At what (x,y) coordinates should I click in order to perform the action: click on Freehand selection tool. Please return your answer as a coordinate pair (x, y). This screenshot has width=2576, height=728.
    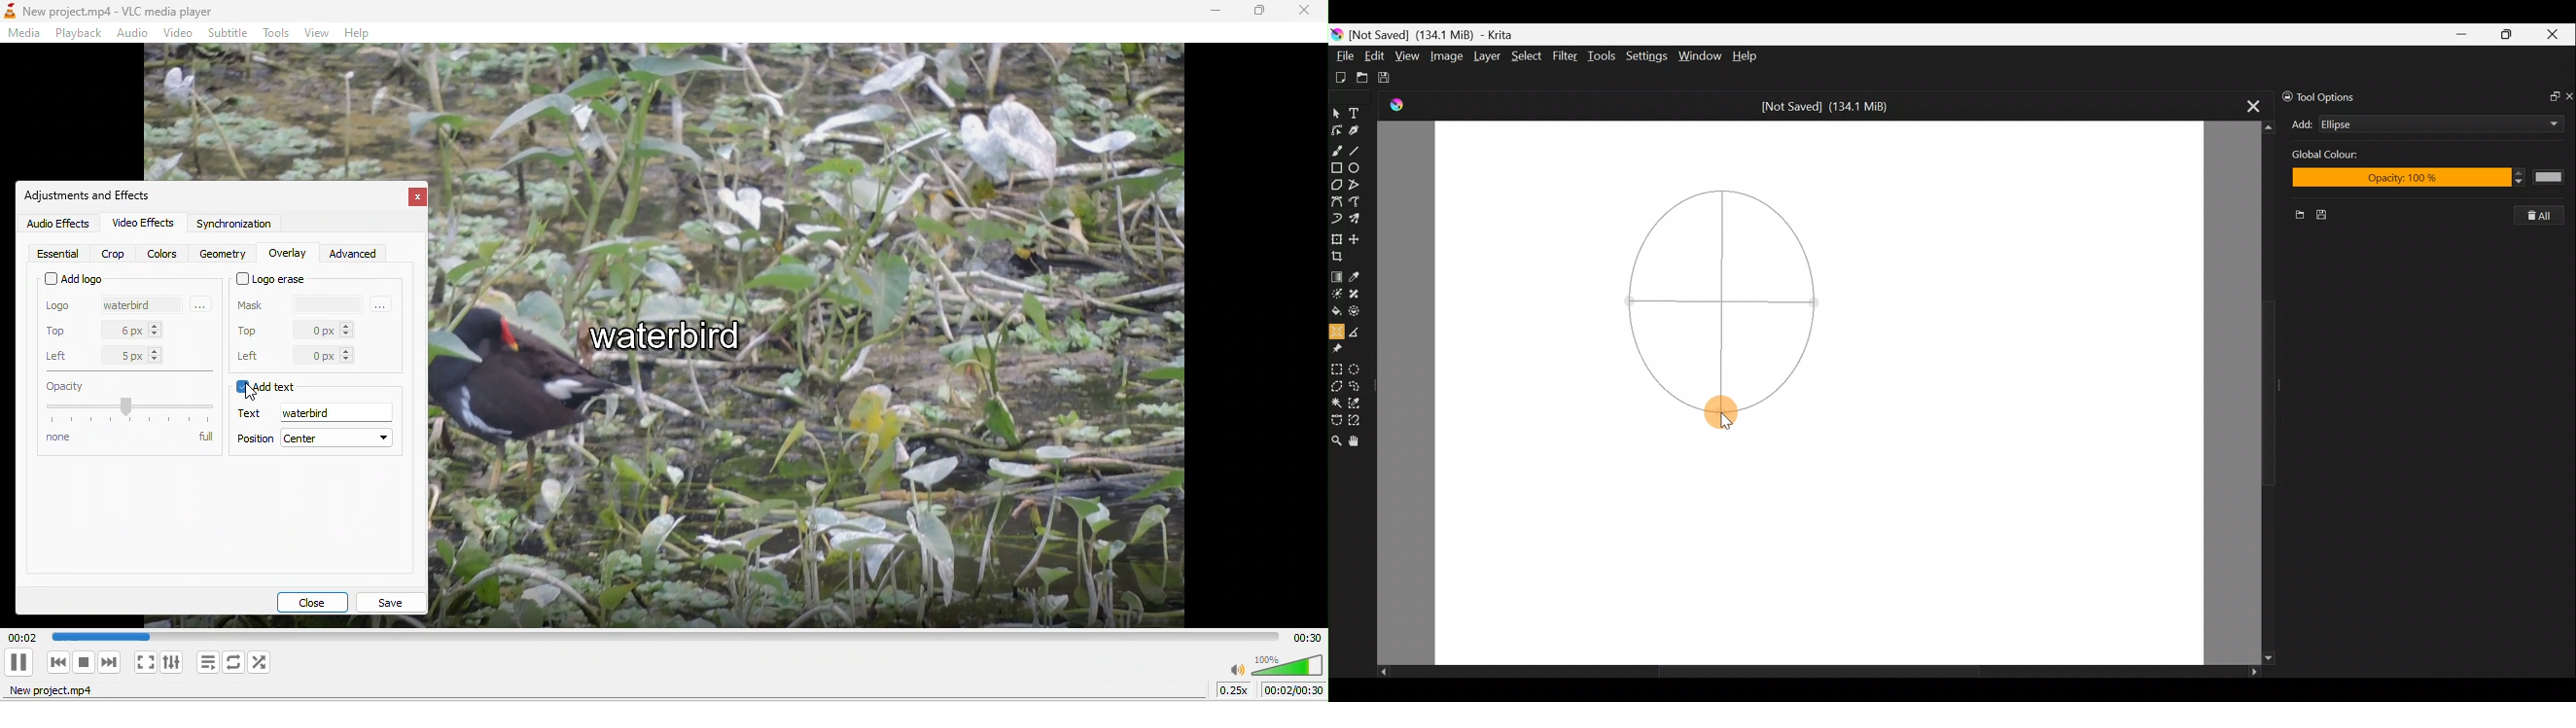
    Looking at the image, I should click on (1359, 385).